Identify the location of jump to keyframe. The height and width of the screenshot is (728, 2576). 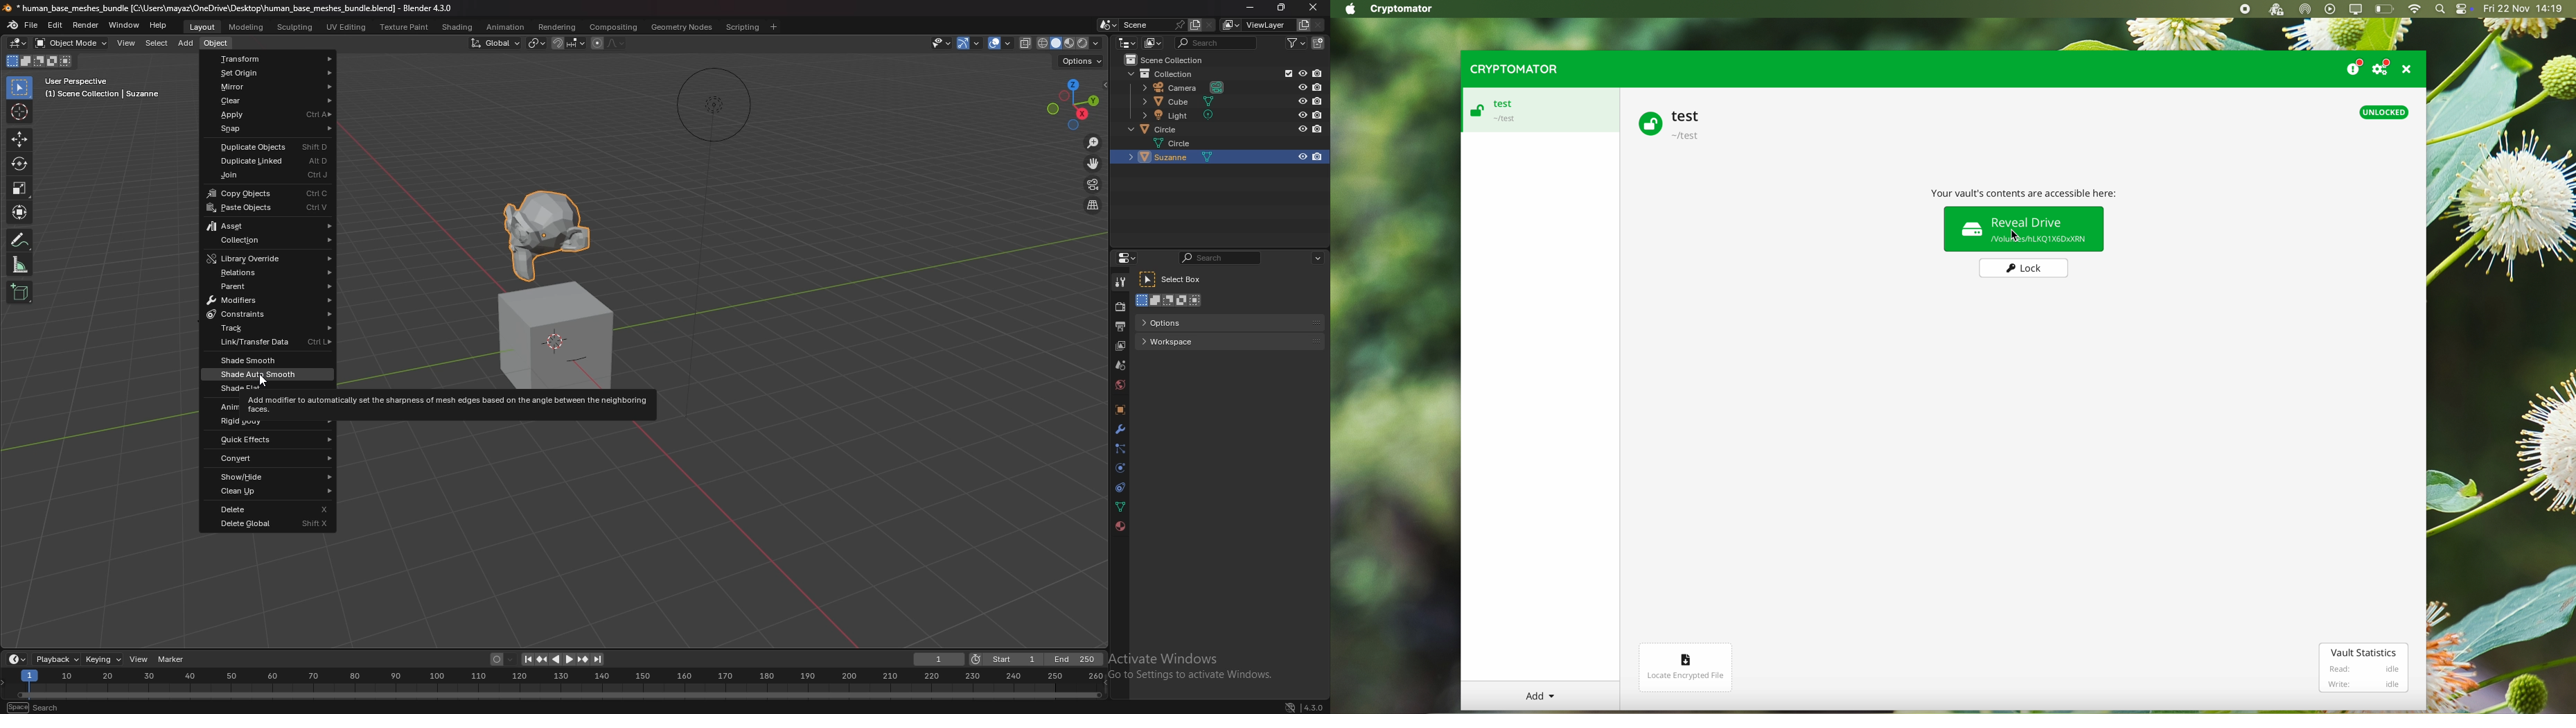
(582, 659).